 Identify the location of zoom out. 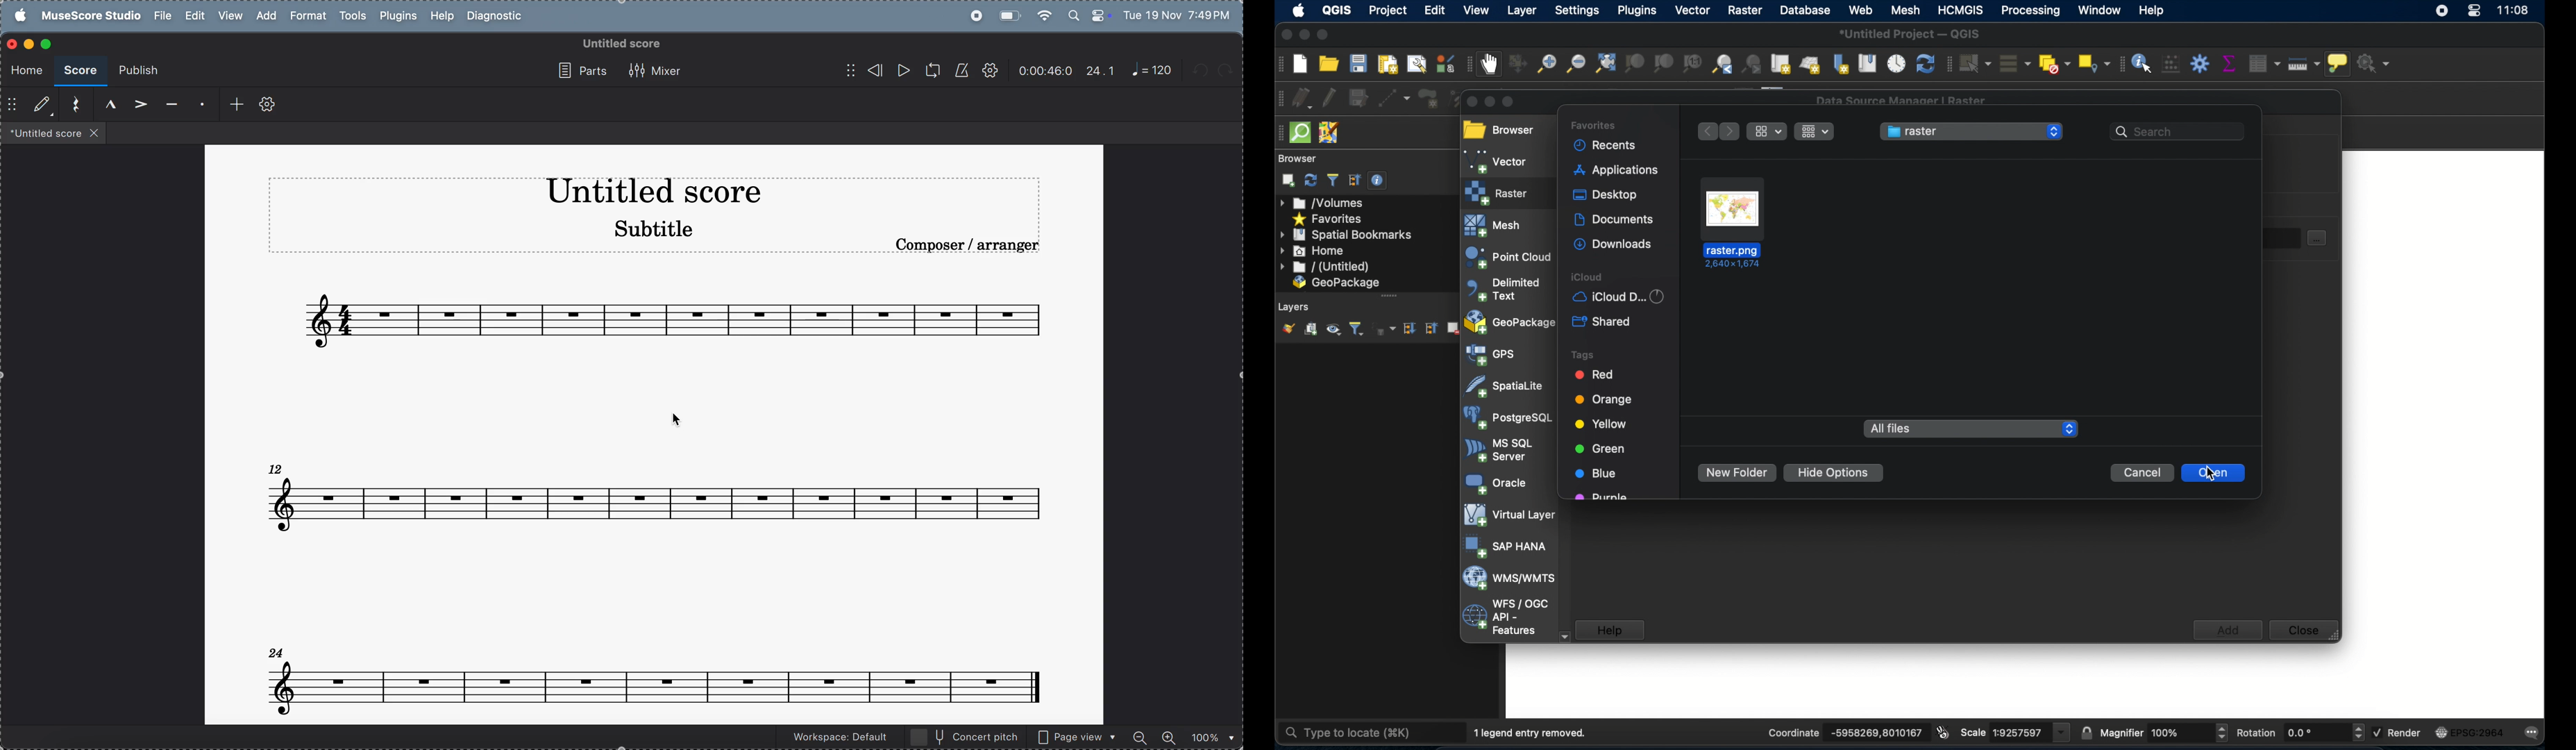
(1576, 63).